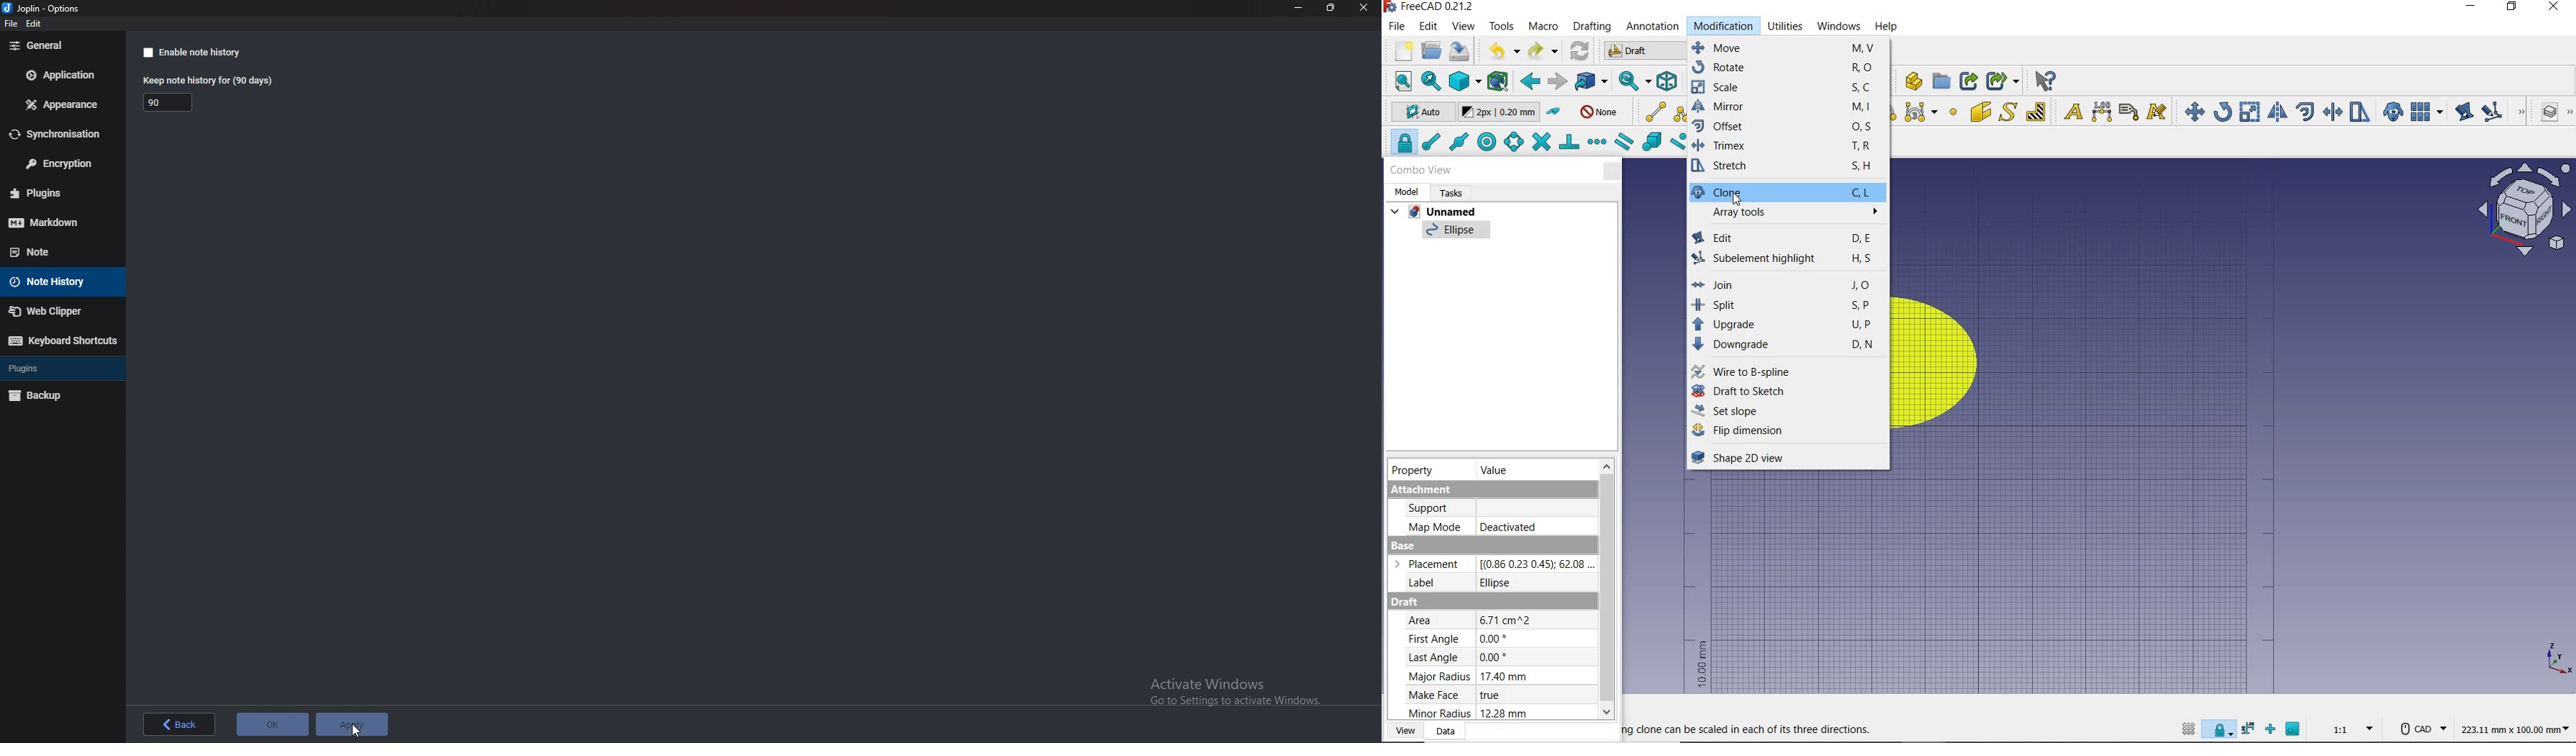 The image size is (2576, 756). Describe the element at coordinates (2555, 8) in the screenshot. I see `close` at that location.